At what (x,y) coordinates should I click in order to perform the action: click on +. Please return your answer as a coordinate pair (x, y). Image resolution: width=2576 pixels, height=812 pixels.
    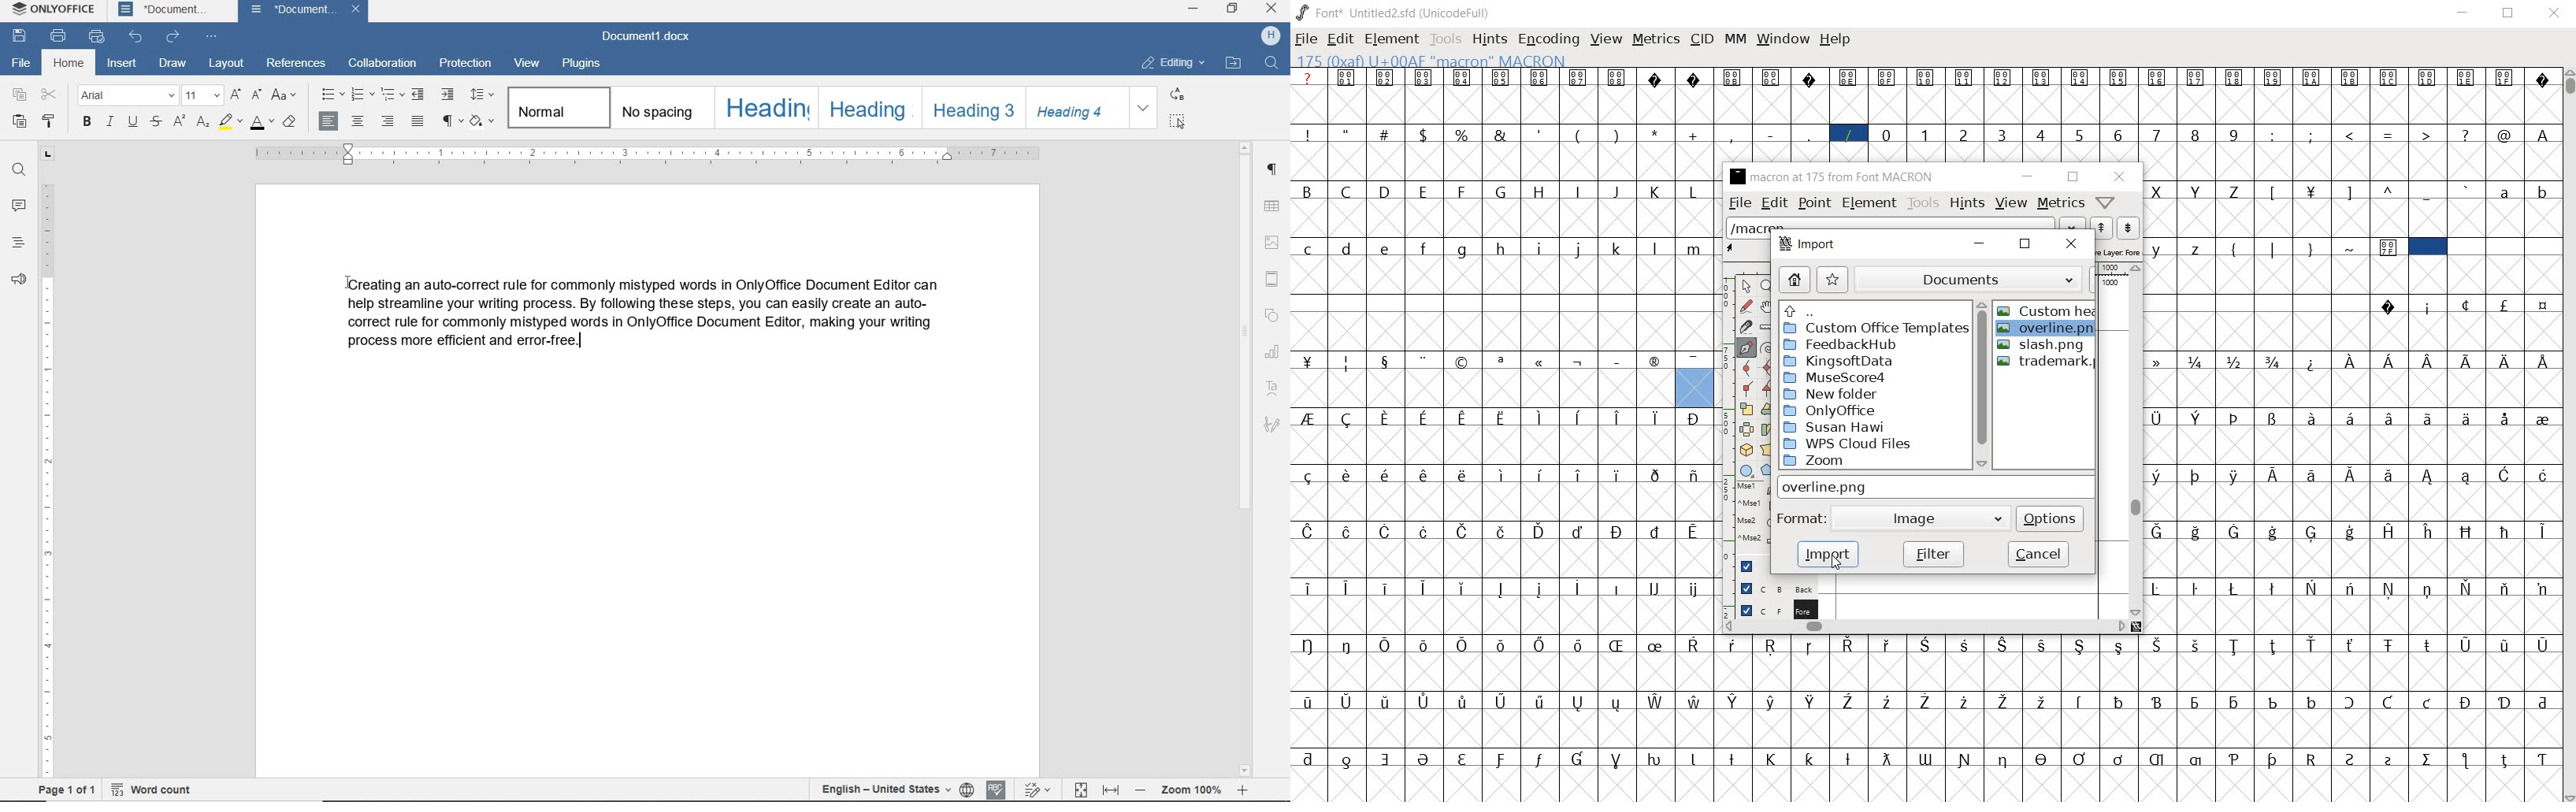
    Looking at the image, I should click on (1695, 134).